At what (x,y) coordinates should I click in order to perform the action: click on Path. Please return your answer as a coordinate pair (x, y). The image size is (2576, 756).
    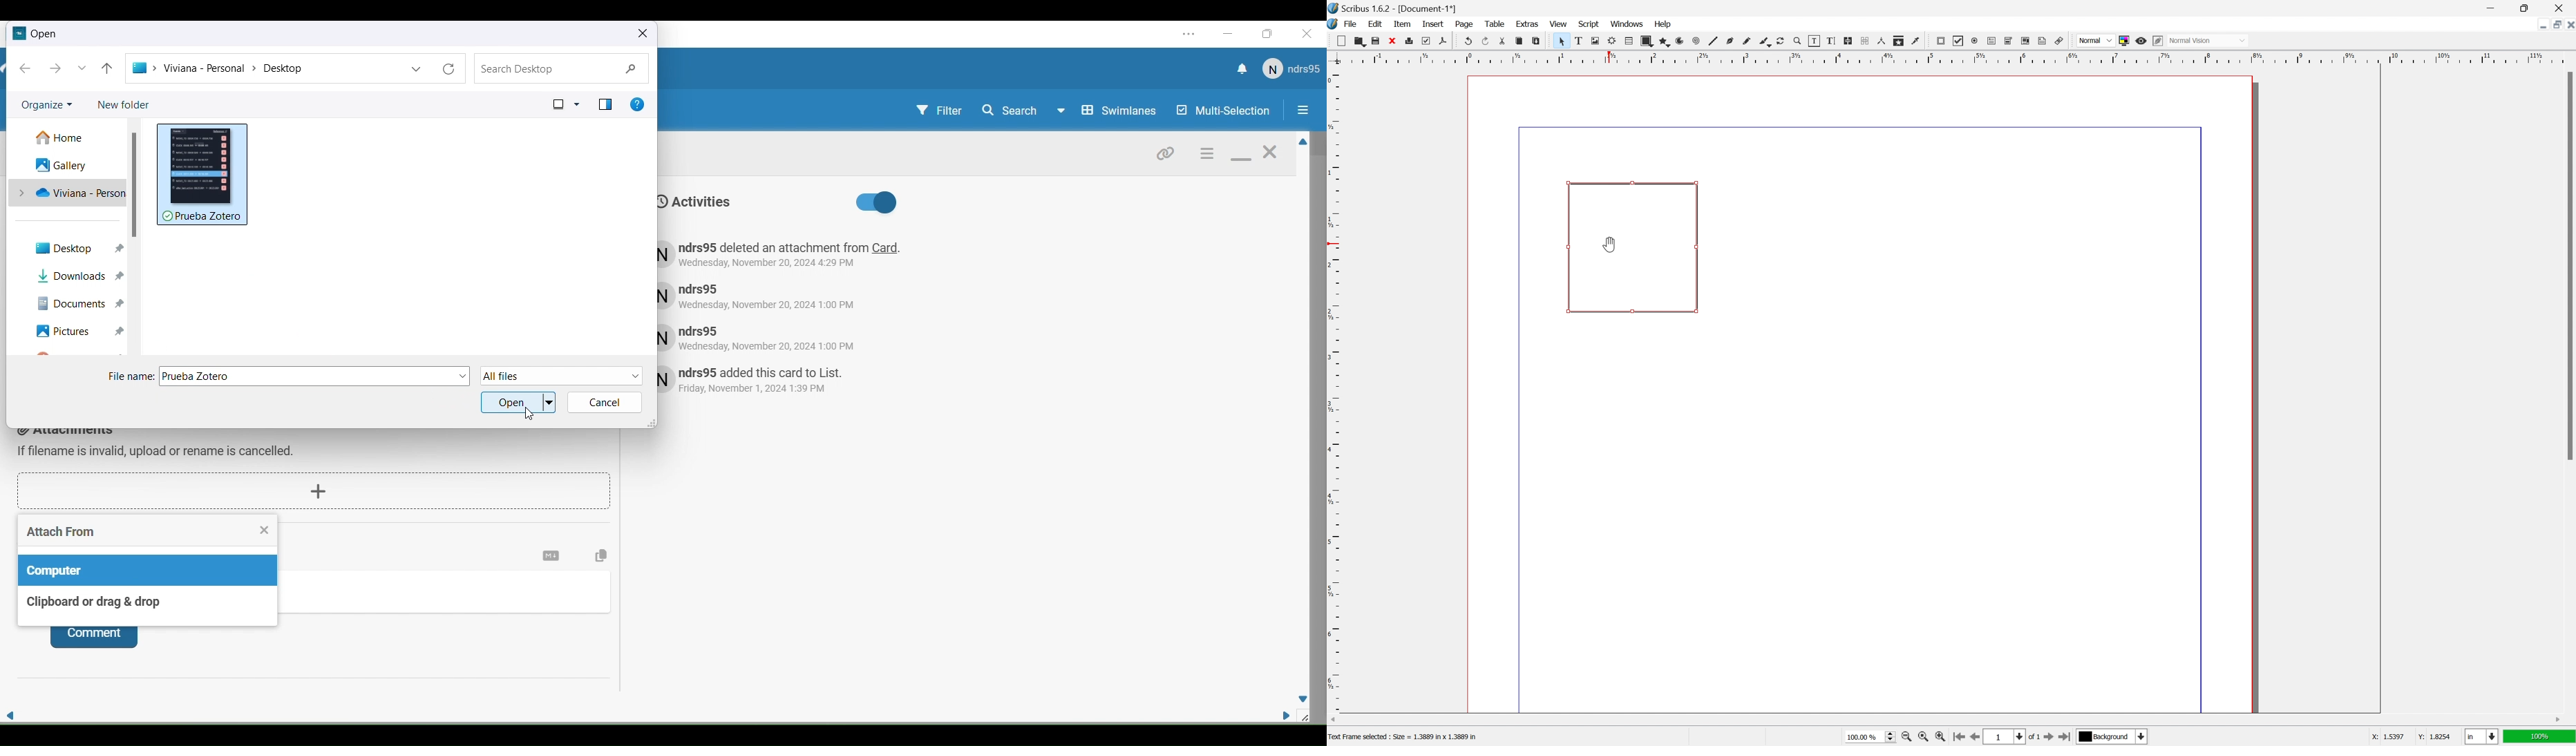
    Looking at the image, I should click on (265, 69).